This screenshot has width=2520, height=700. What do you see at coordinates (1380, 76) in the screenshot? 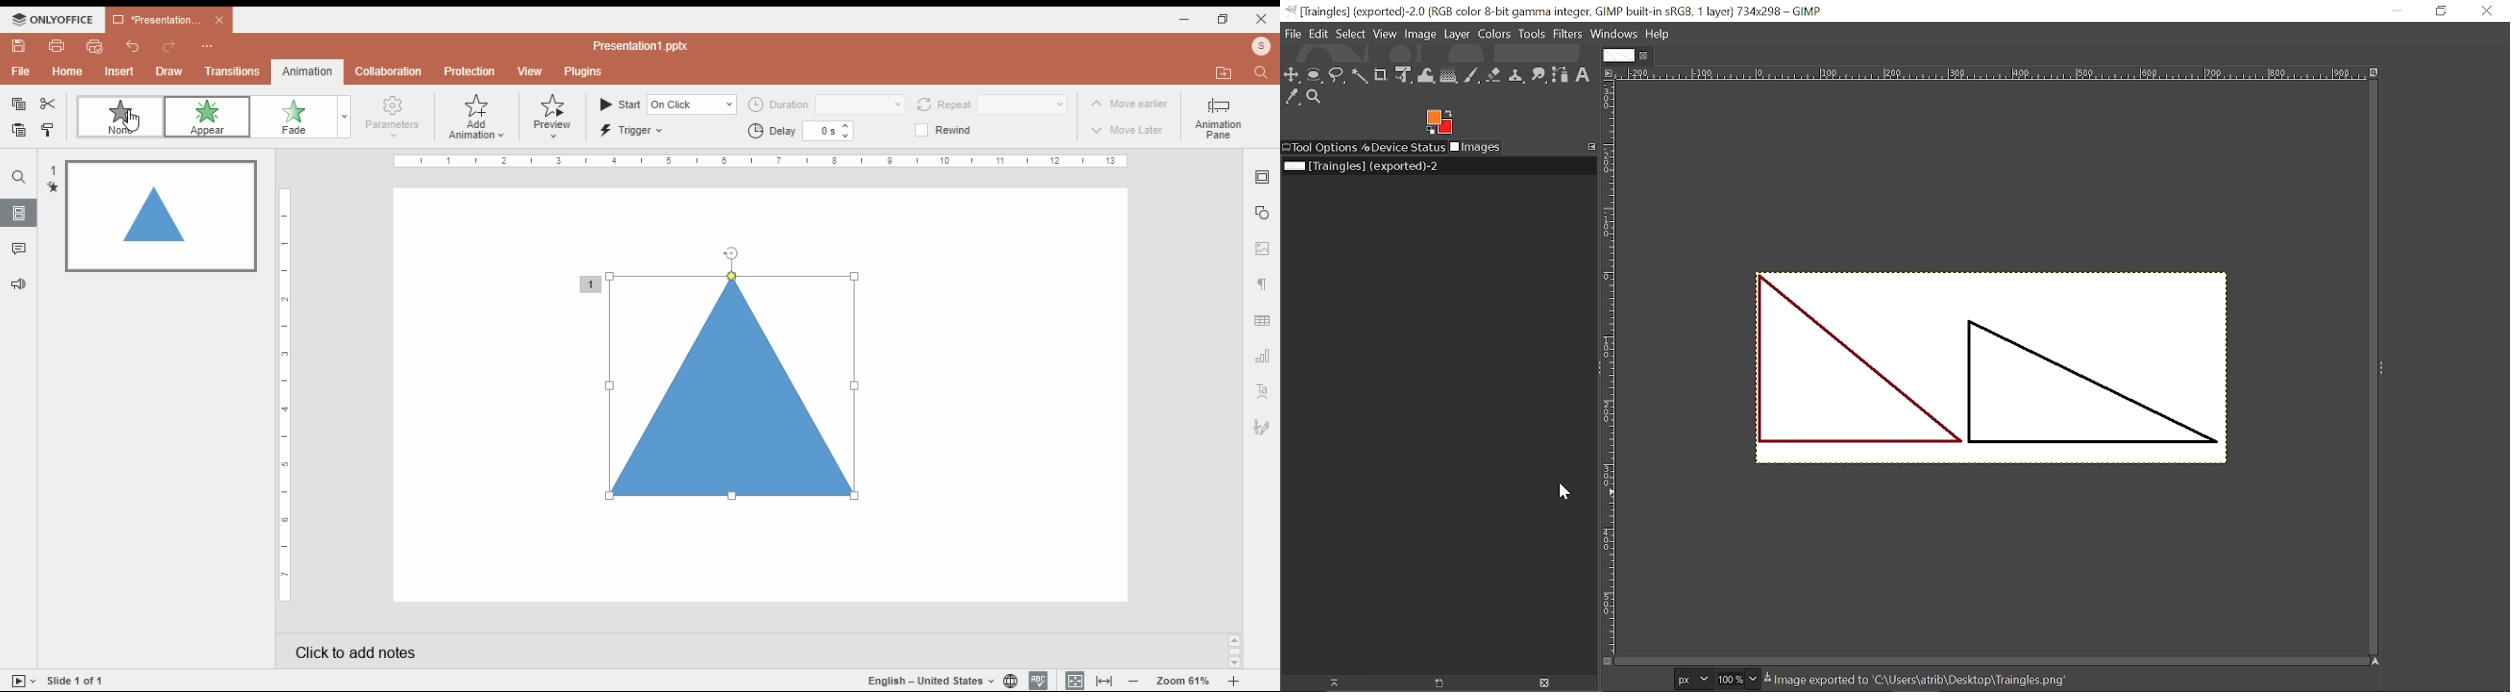
I see `Crop tool` at bounding box center [1380, 76].